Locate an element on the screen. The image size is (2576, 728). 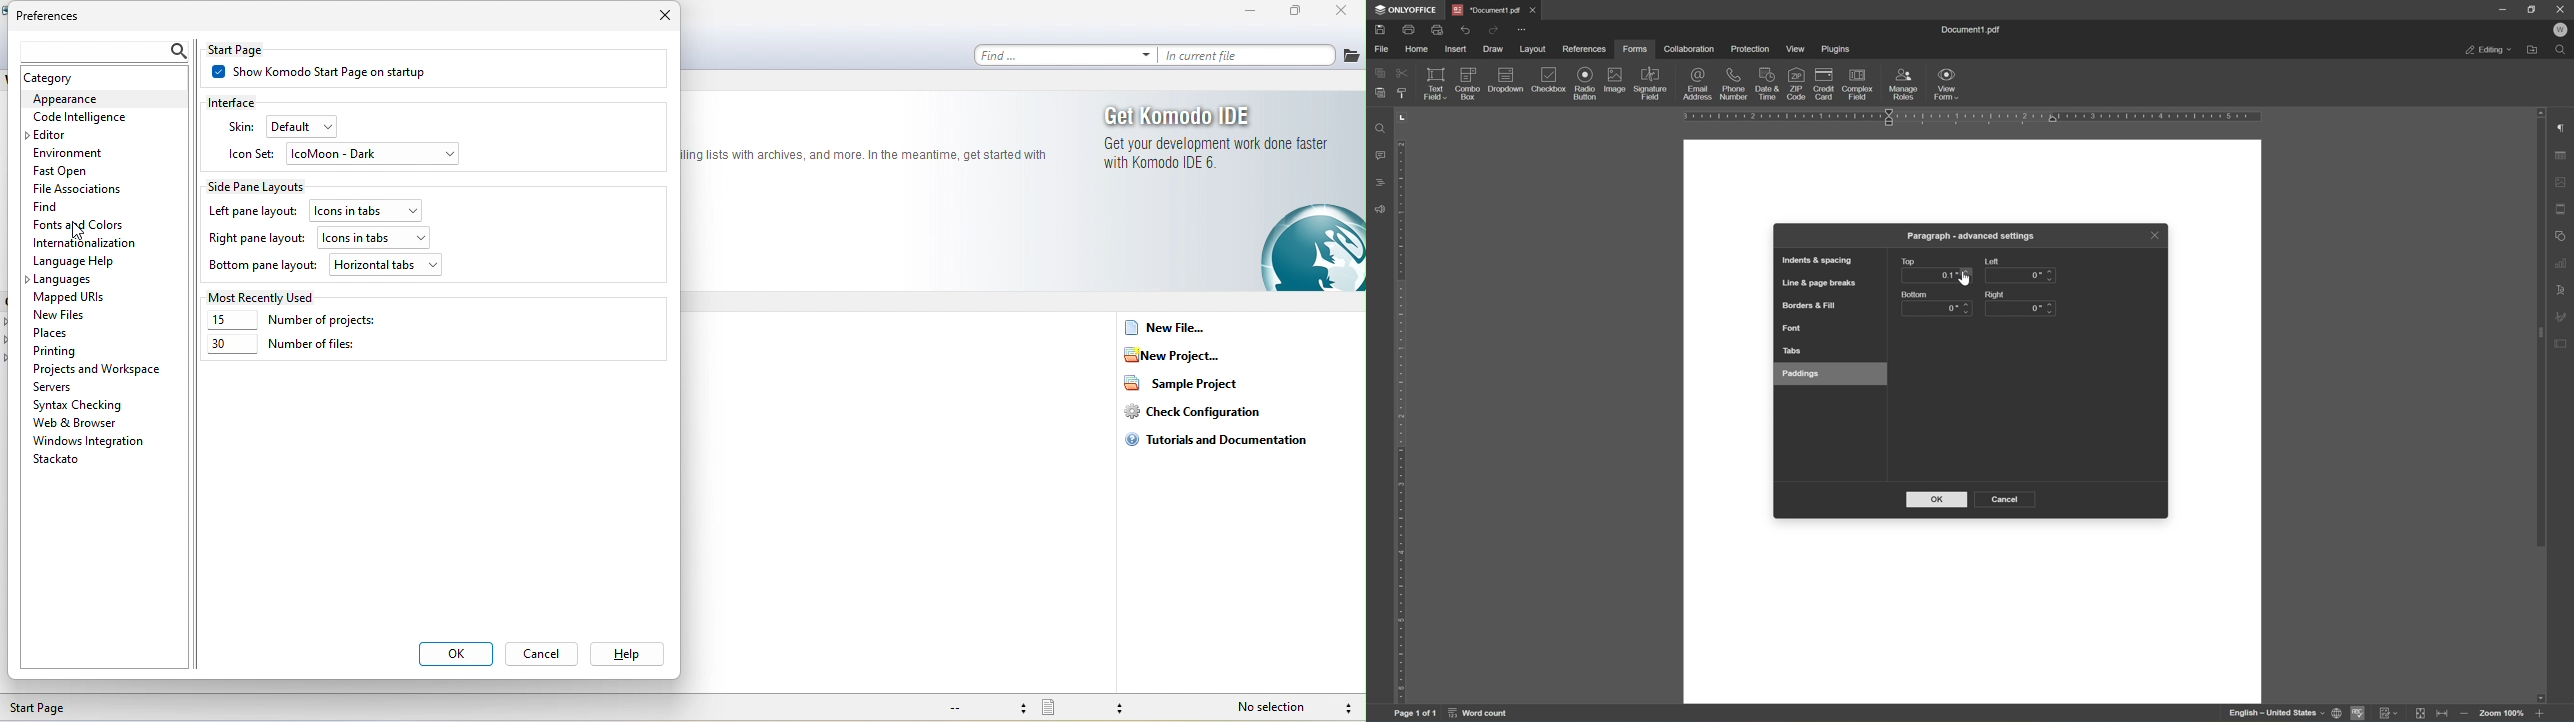
number of files is located at coordinates (284, 346).